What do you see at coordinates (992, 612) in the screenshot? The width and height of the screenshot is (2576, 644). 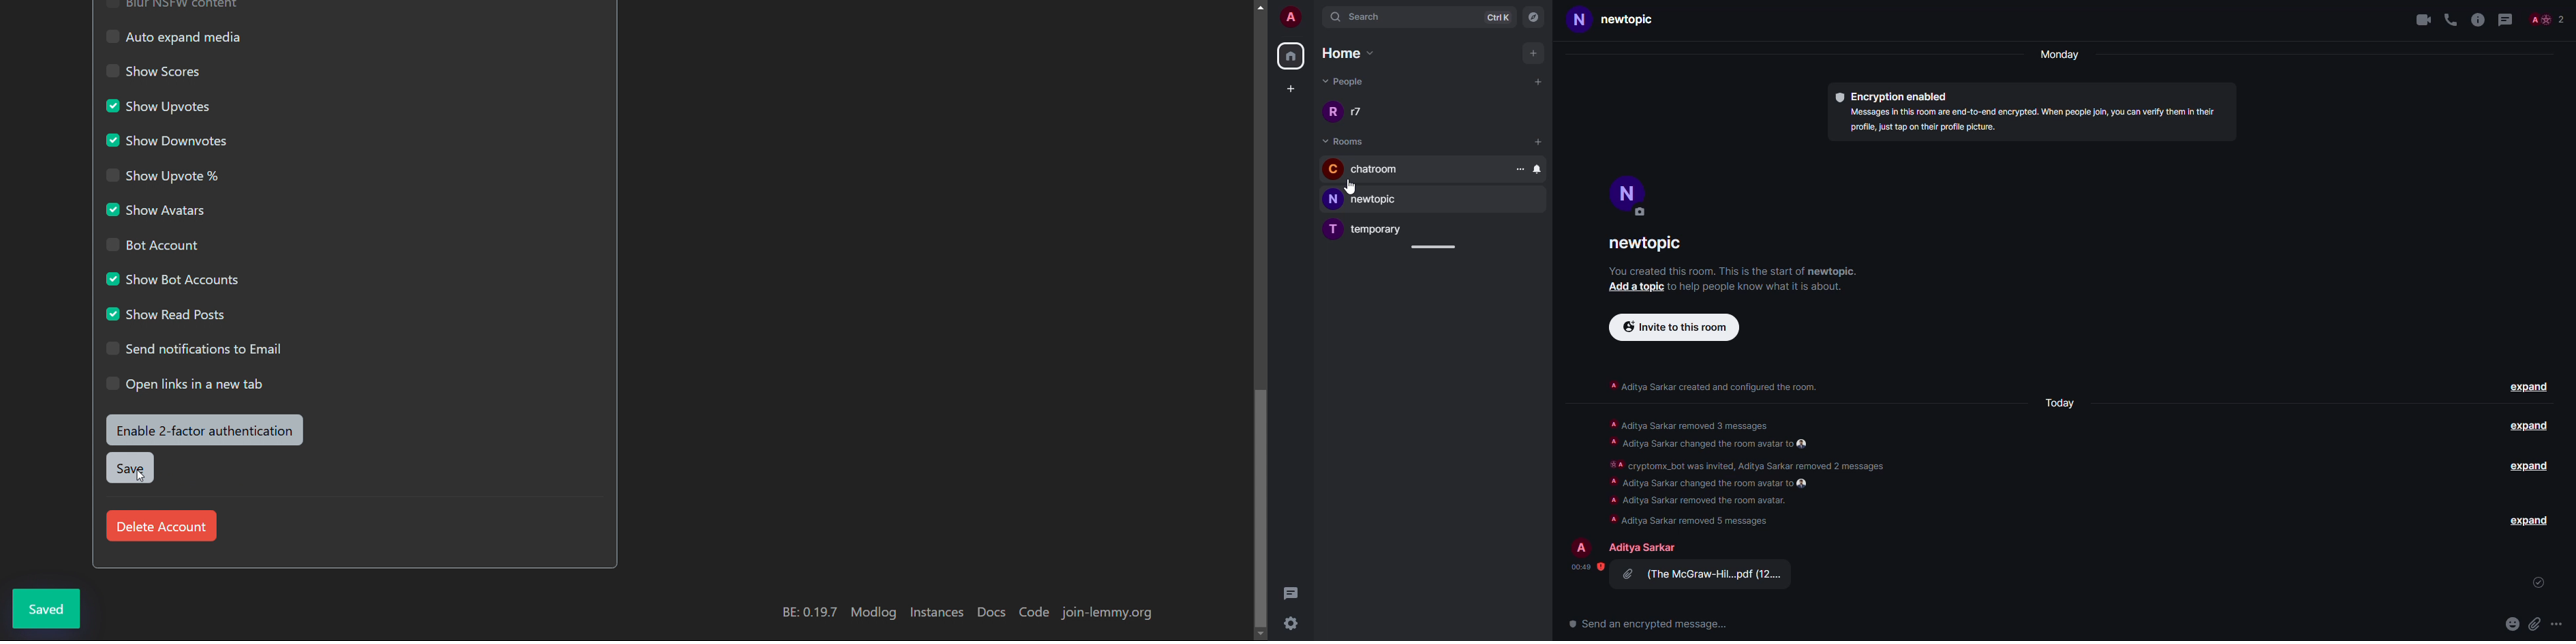 I see `docs` at bounding box center [992, 612].